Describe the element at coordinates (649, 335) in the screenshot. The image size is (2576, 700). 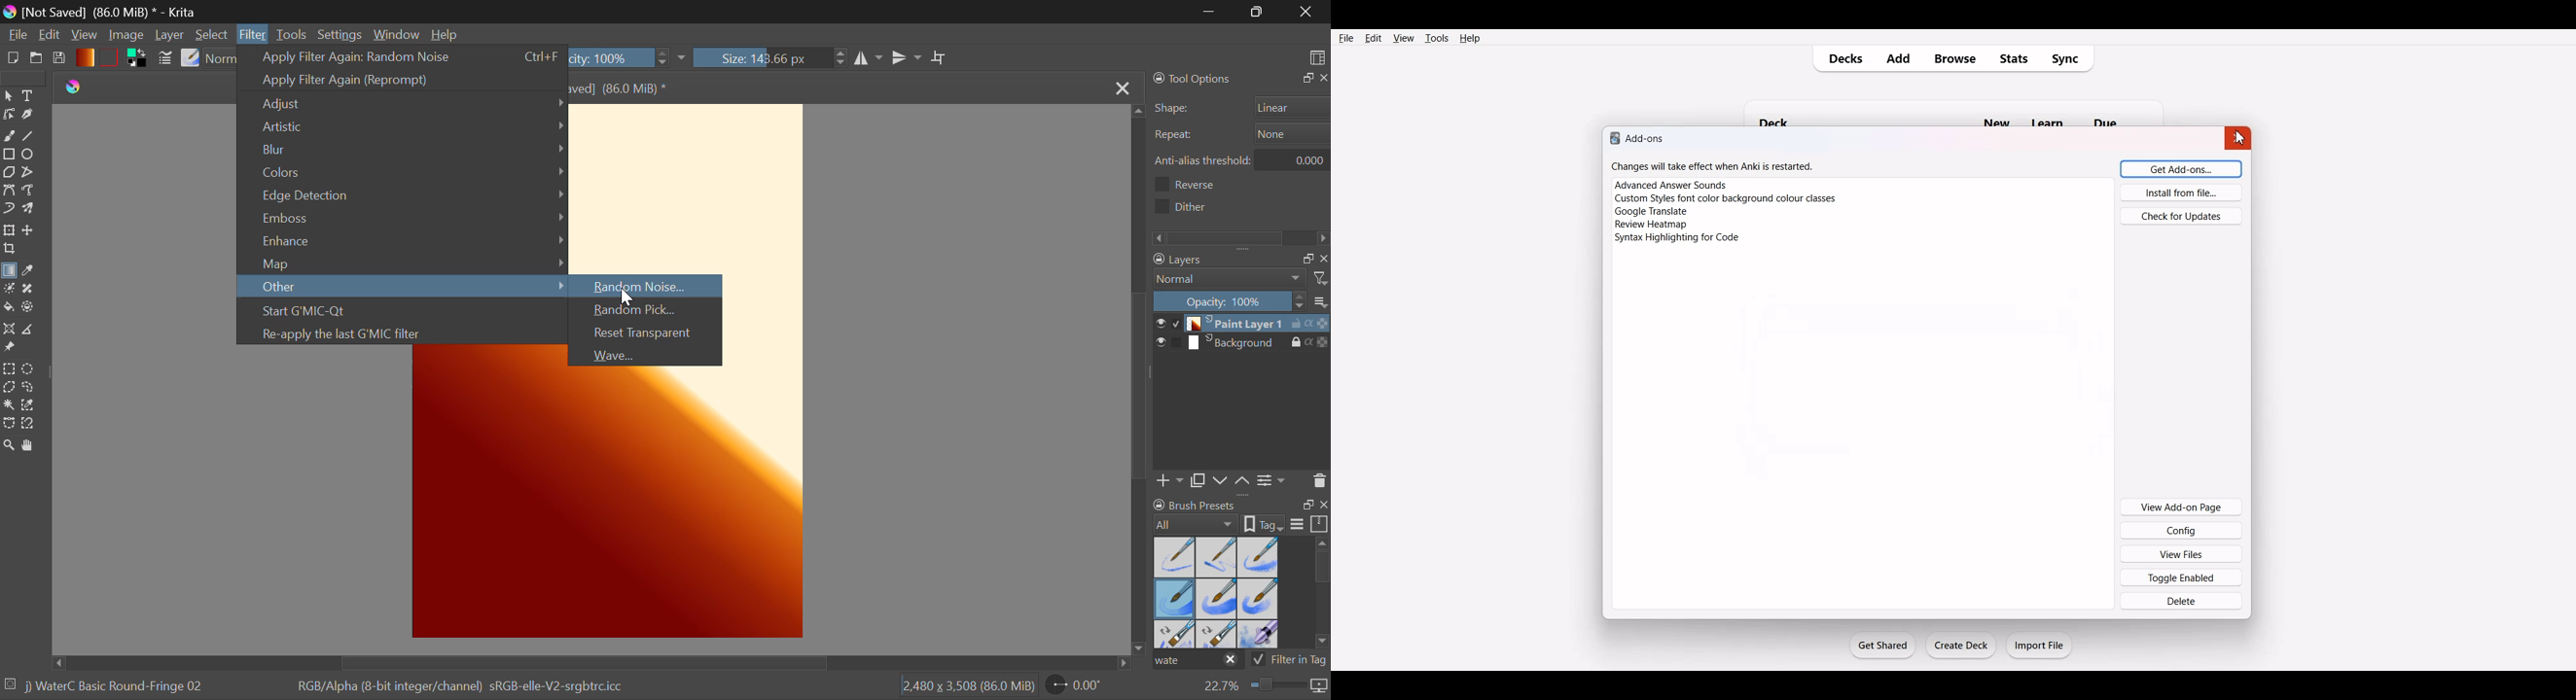
I see `Reset Transparent` at that location.